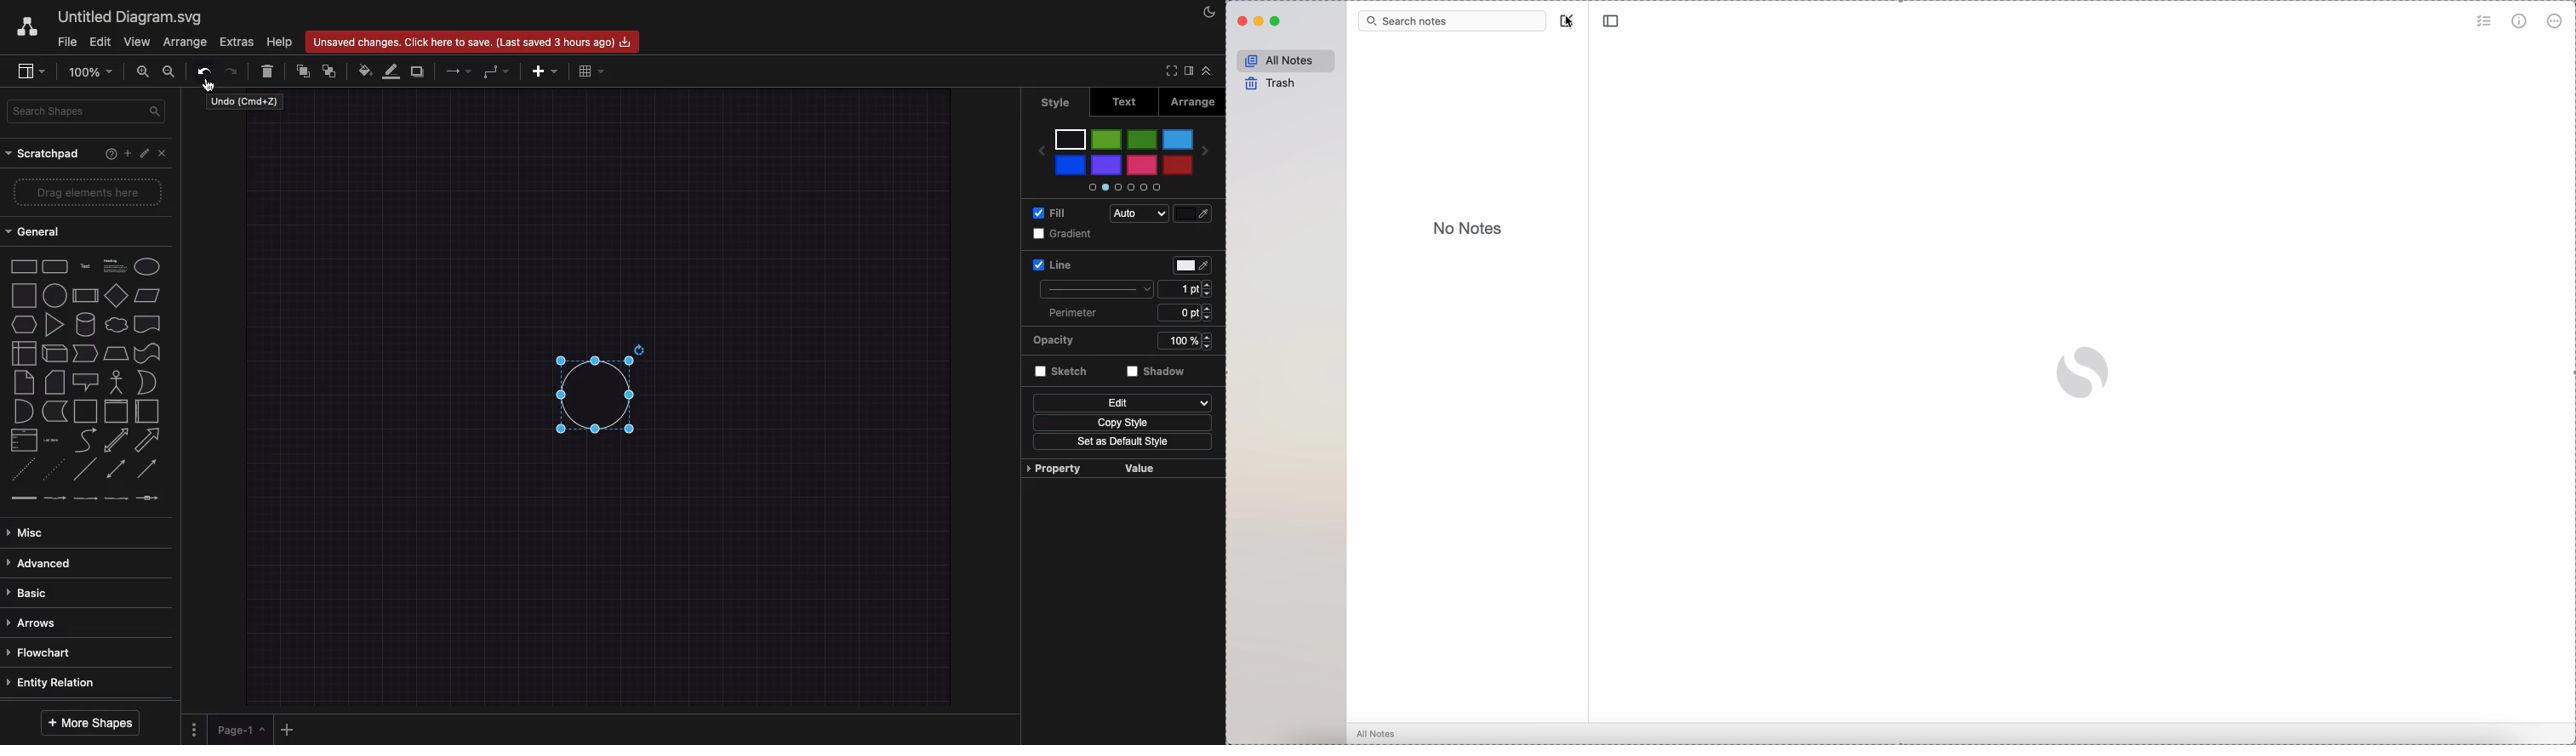  I want to click on metrics, so click(2521, 20).